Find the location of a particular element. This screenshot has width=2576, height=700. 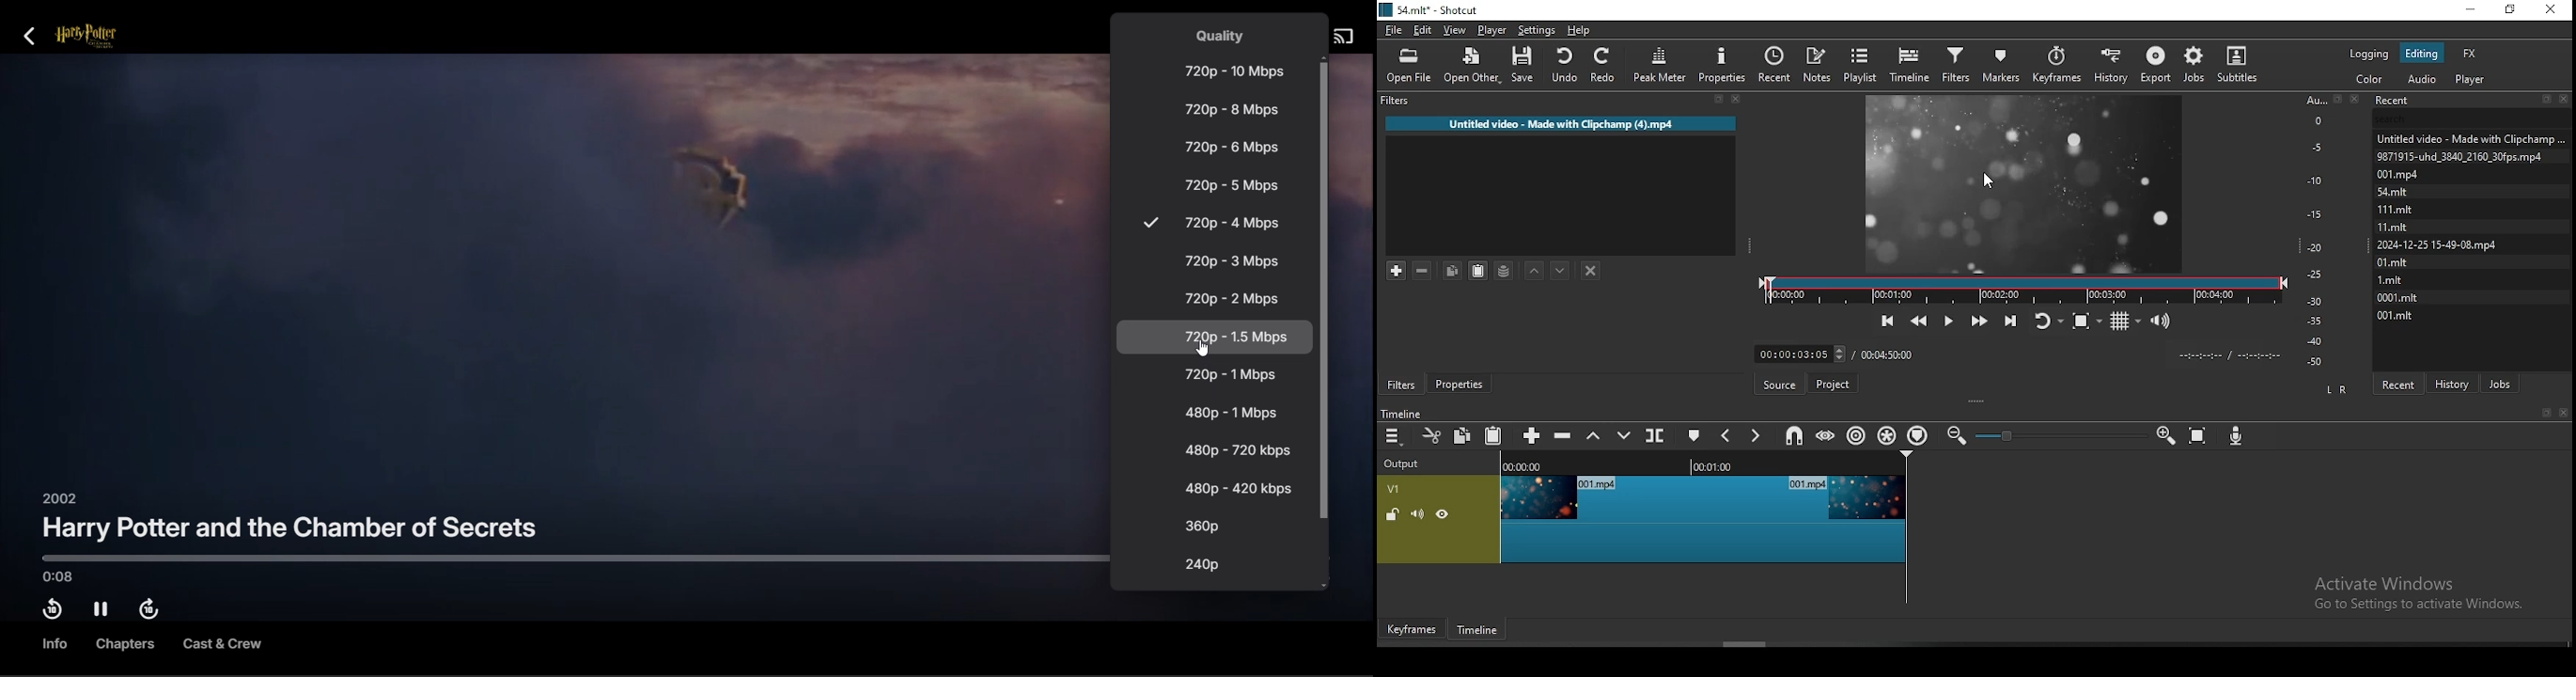

open file is located at coordinates (1409, 65).